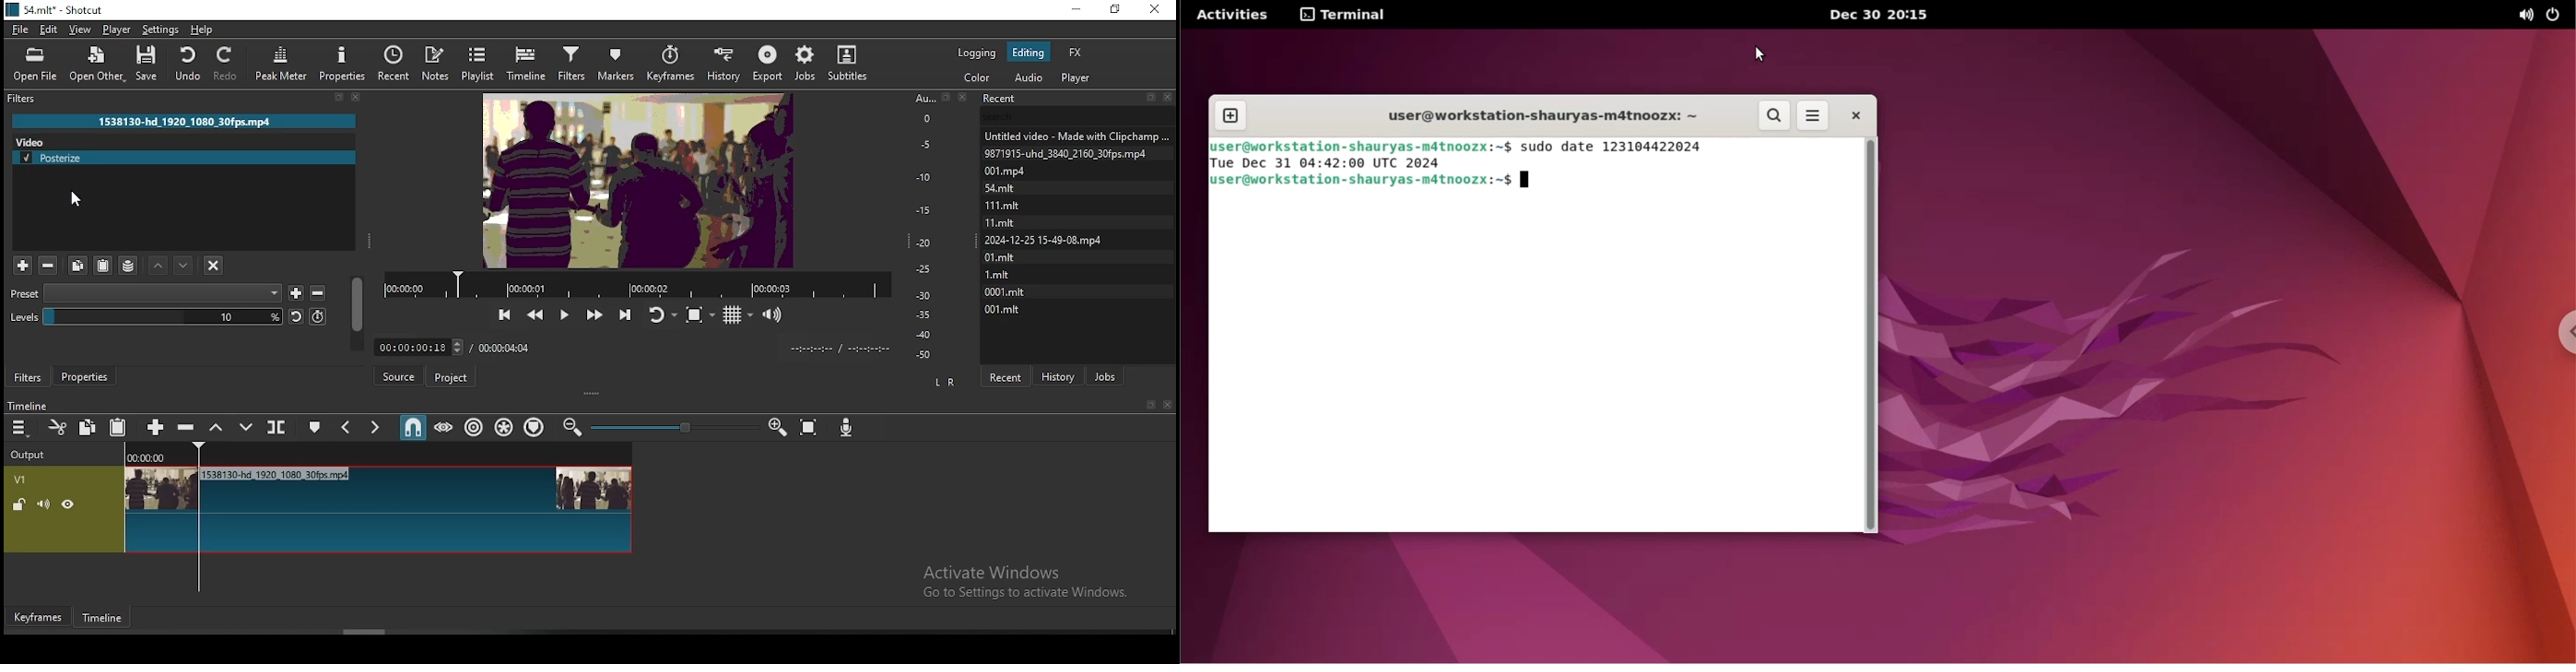  Describe the element at coordinates (29, 376) in the screenshot. I see `filters` at that location.